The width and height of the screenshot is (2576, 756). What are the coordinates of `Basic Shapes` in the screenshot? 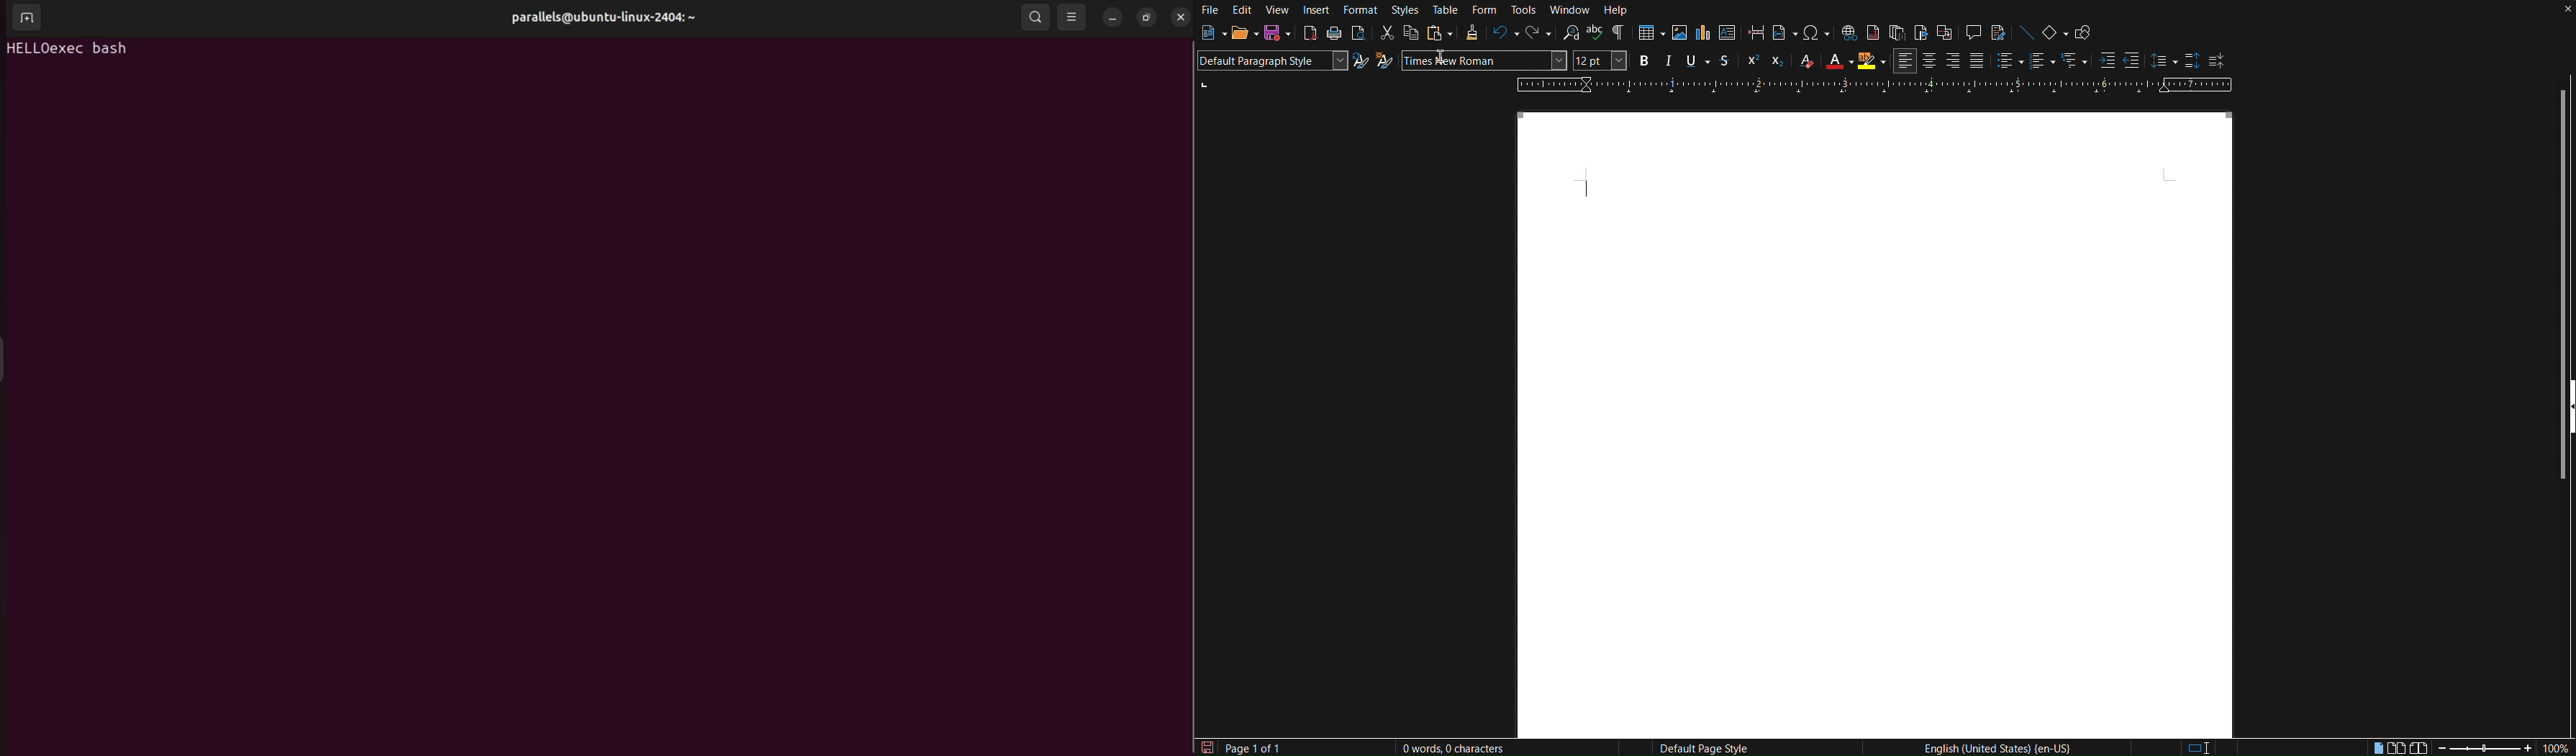 It's located at (2056, 35).